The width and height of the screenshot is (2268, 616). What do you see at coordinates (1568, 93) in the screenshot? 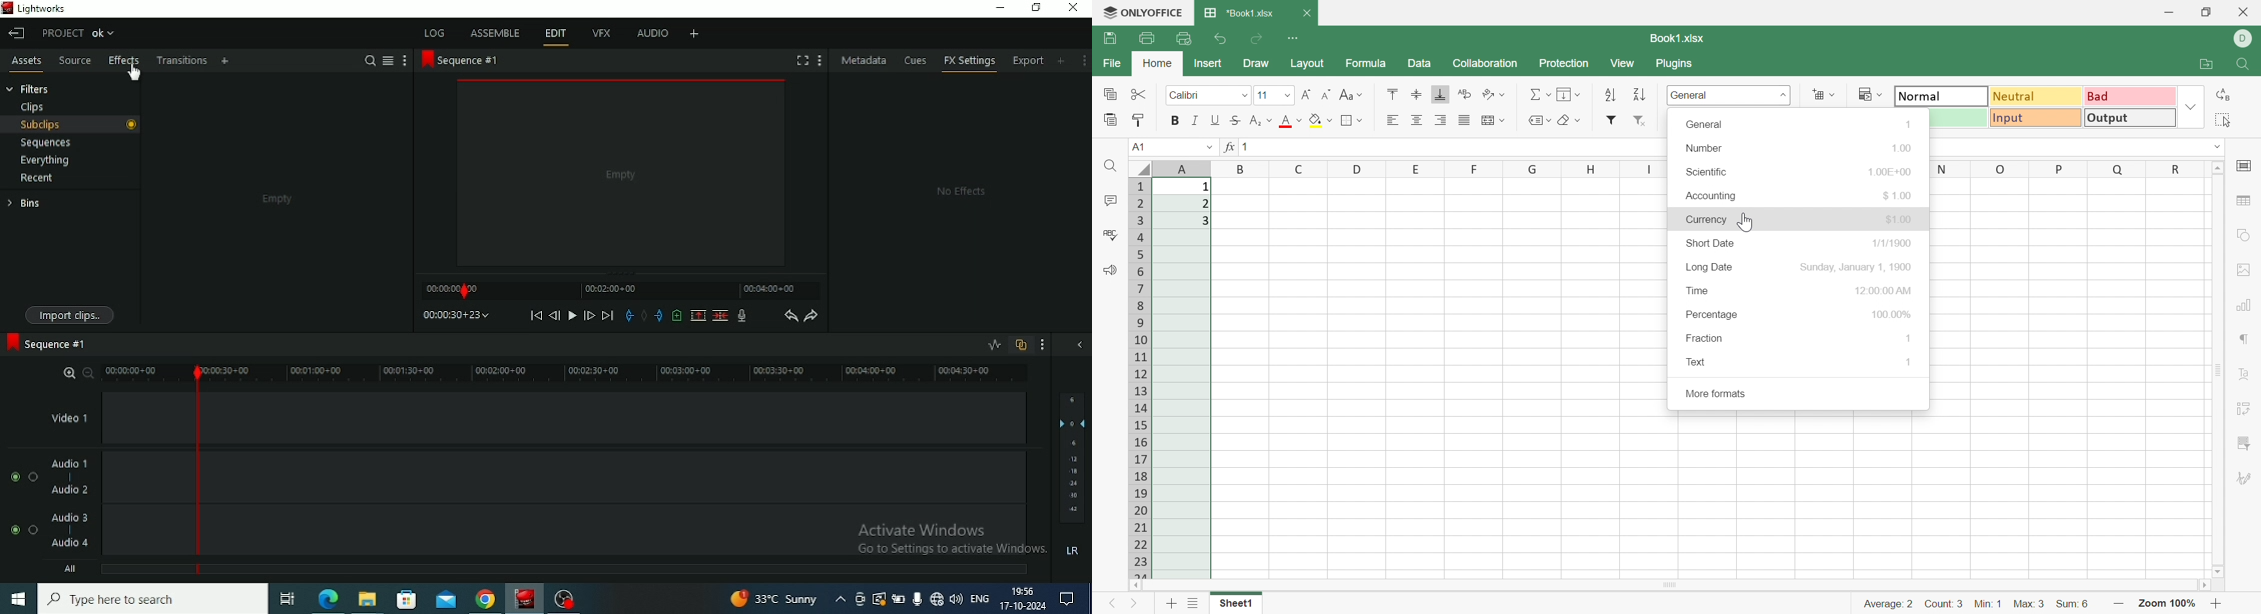
I see `Fill` at bounding box center [1568, 93].